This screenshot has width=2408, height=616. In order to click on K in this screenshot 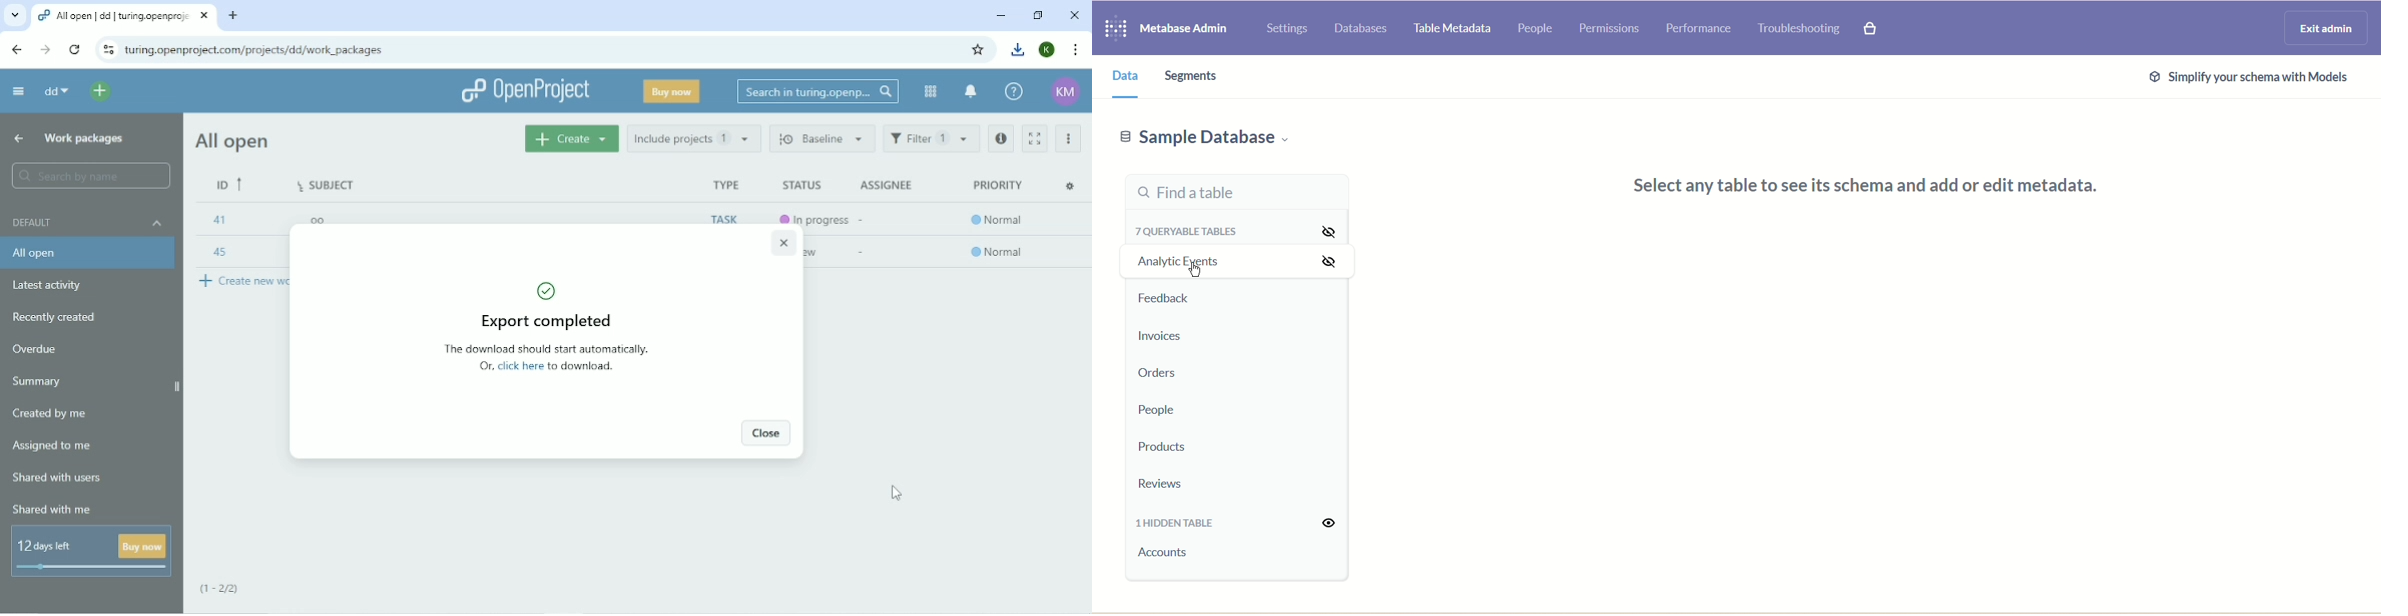, I will do `click(1047, 50)`.